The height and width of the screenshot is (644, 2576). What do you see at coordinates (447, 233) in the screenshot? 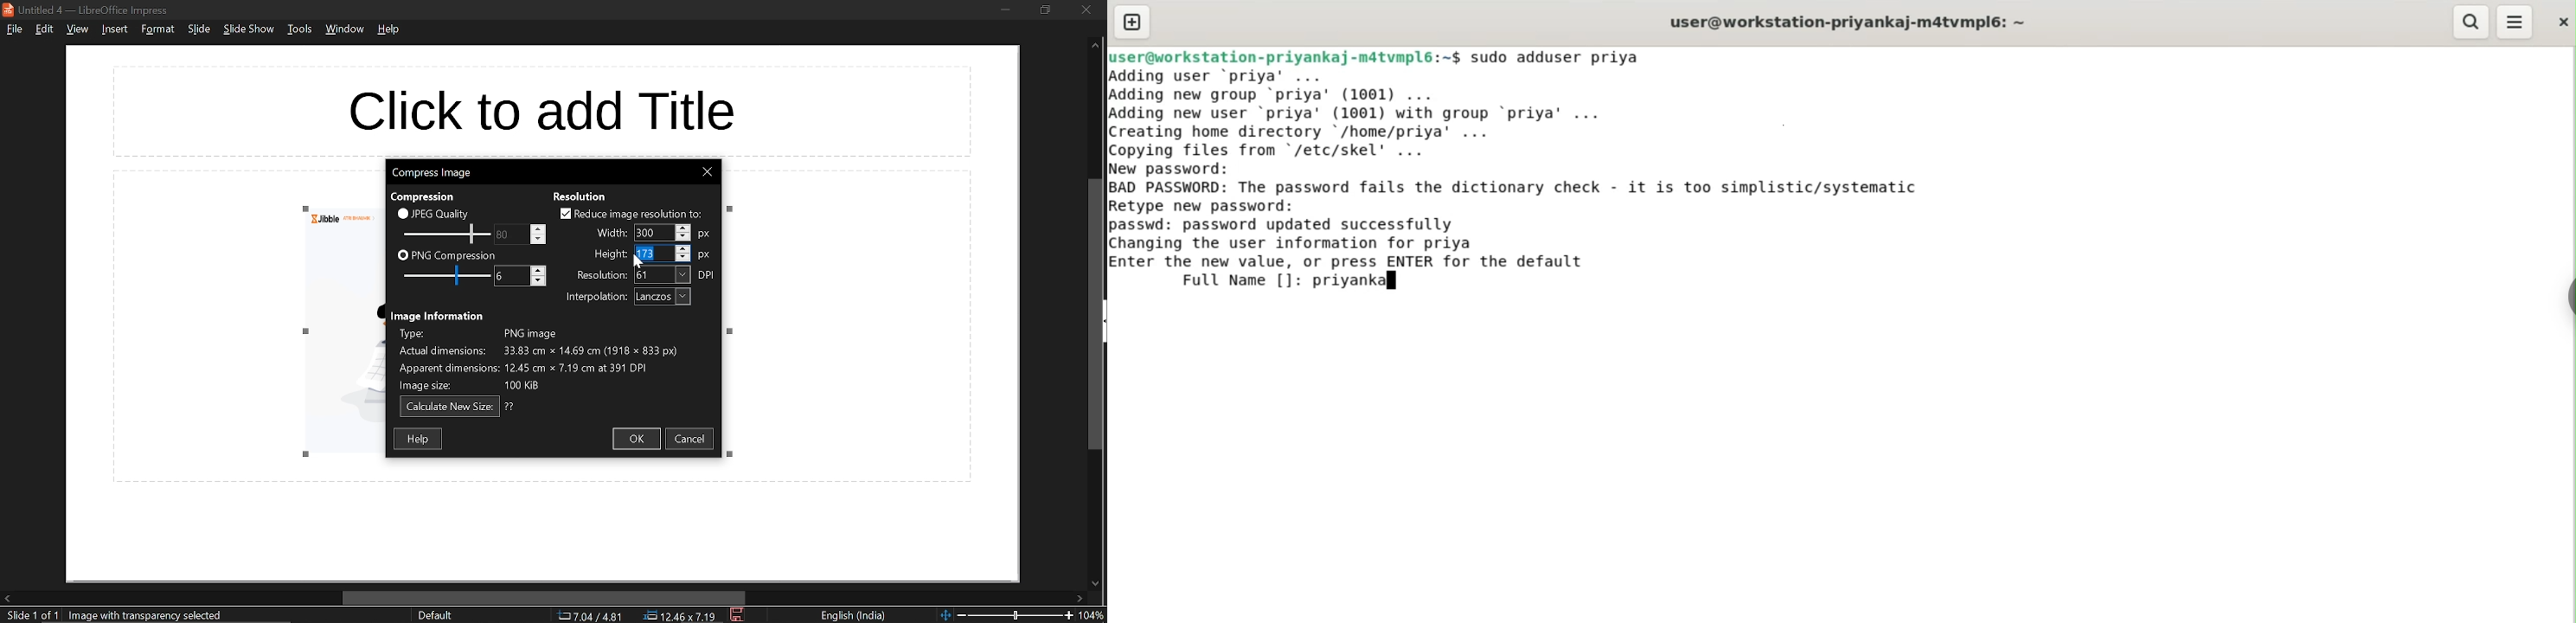
I see `JPEG quality scale` at bounding box center [447, 233].